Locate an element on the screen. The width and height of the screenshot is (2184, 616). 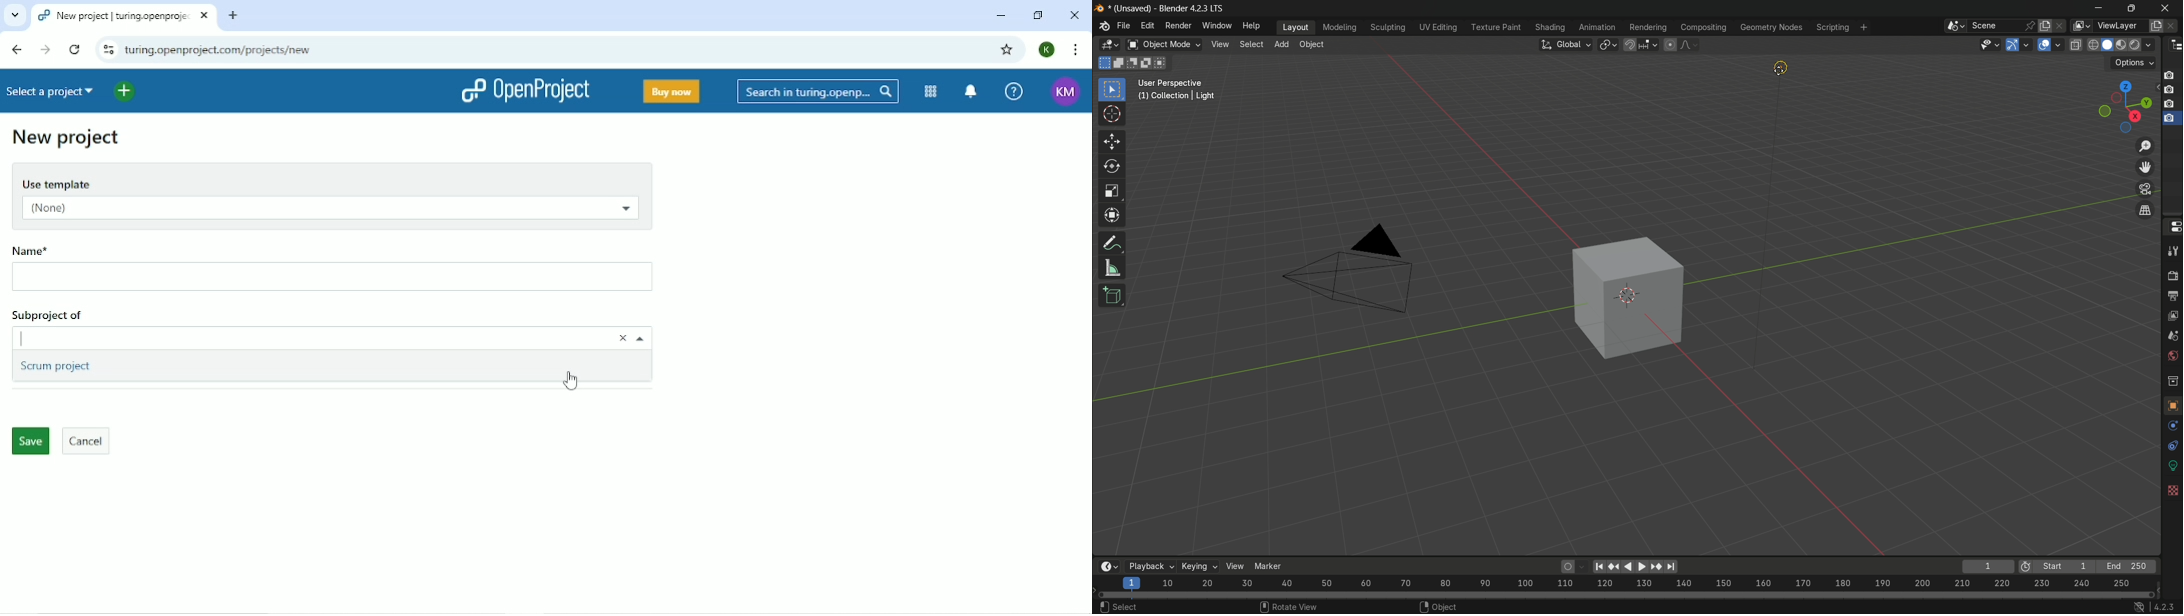
Name box is located at coordinates (335, 278).